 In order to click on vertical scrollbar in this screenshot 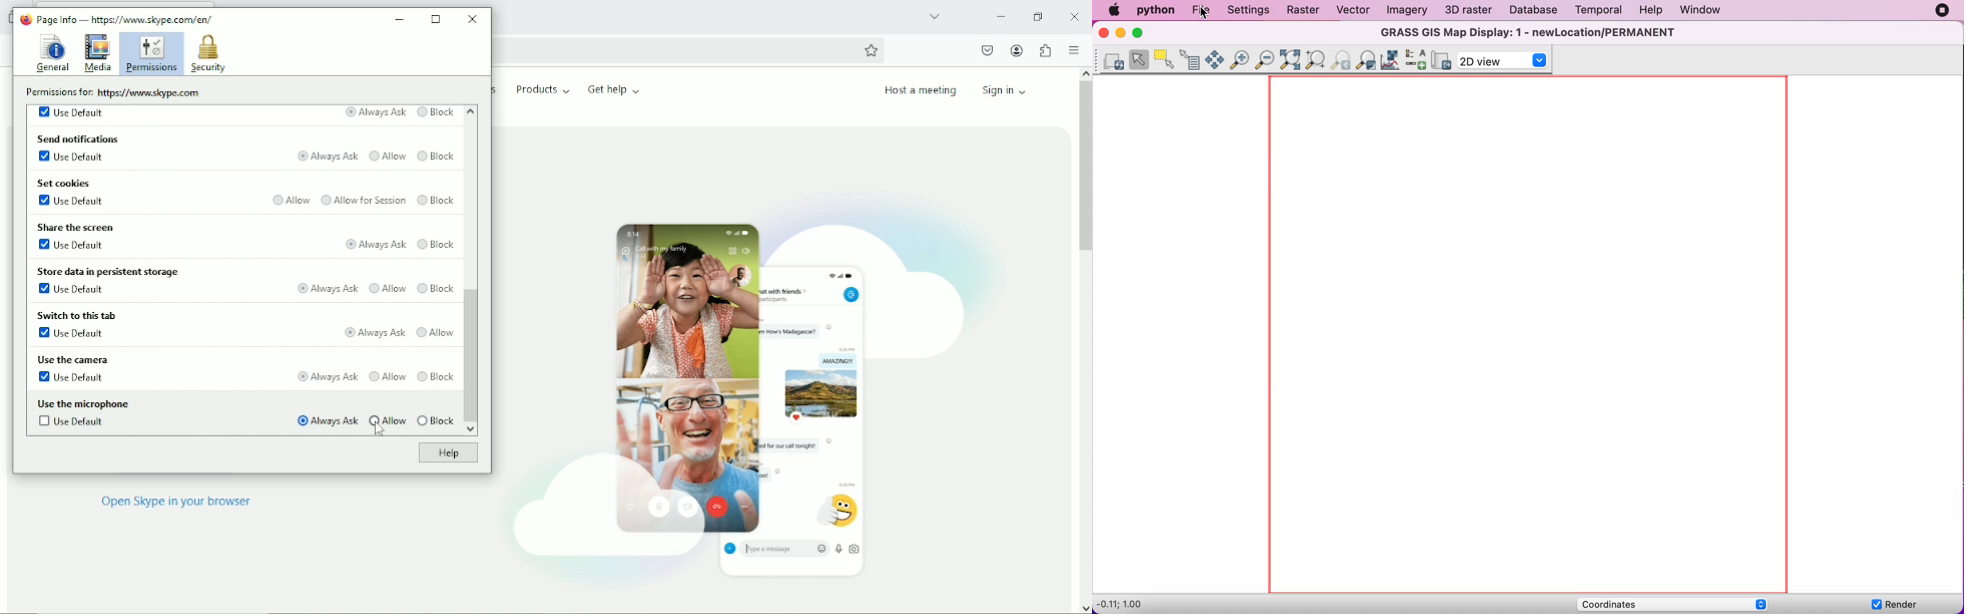, I will do `click(1083, 168)`.